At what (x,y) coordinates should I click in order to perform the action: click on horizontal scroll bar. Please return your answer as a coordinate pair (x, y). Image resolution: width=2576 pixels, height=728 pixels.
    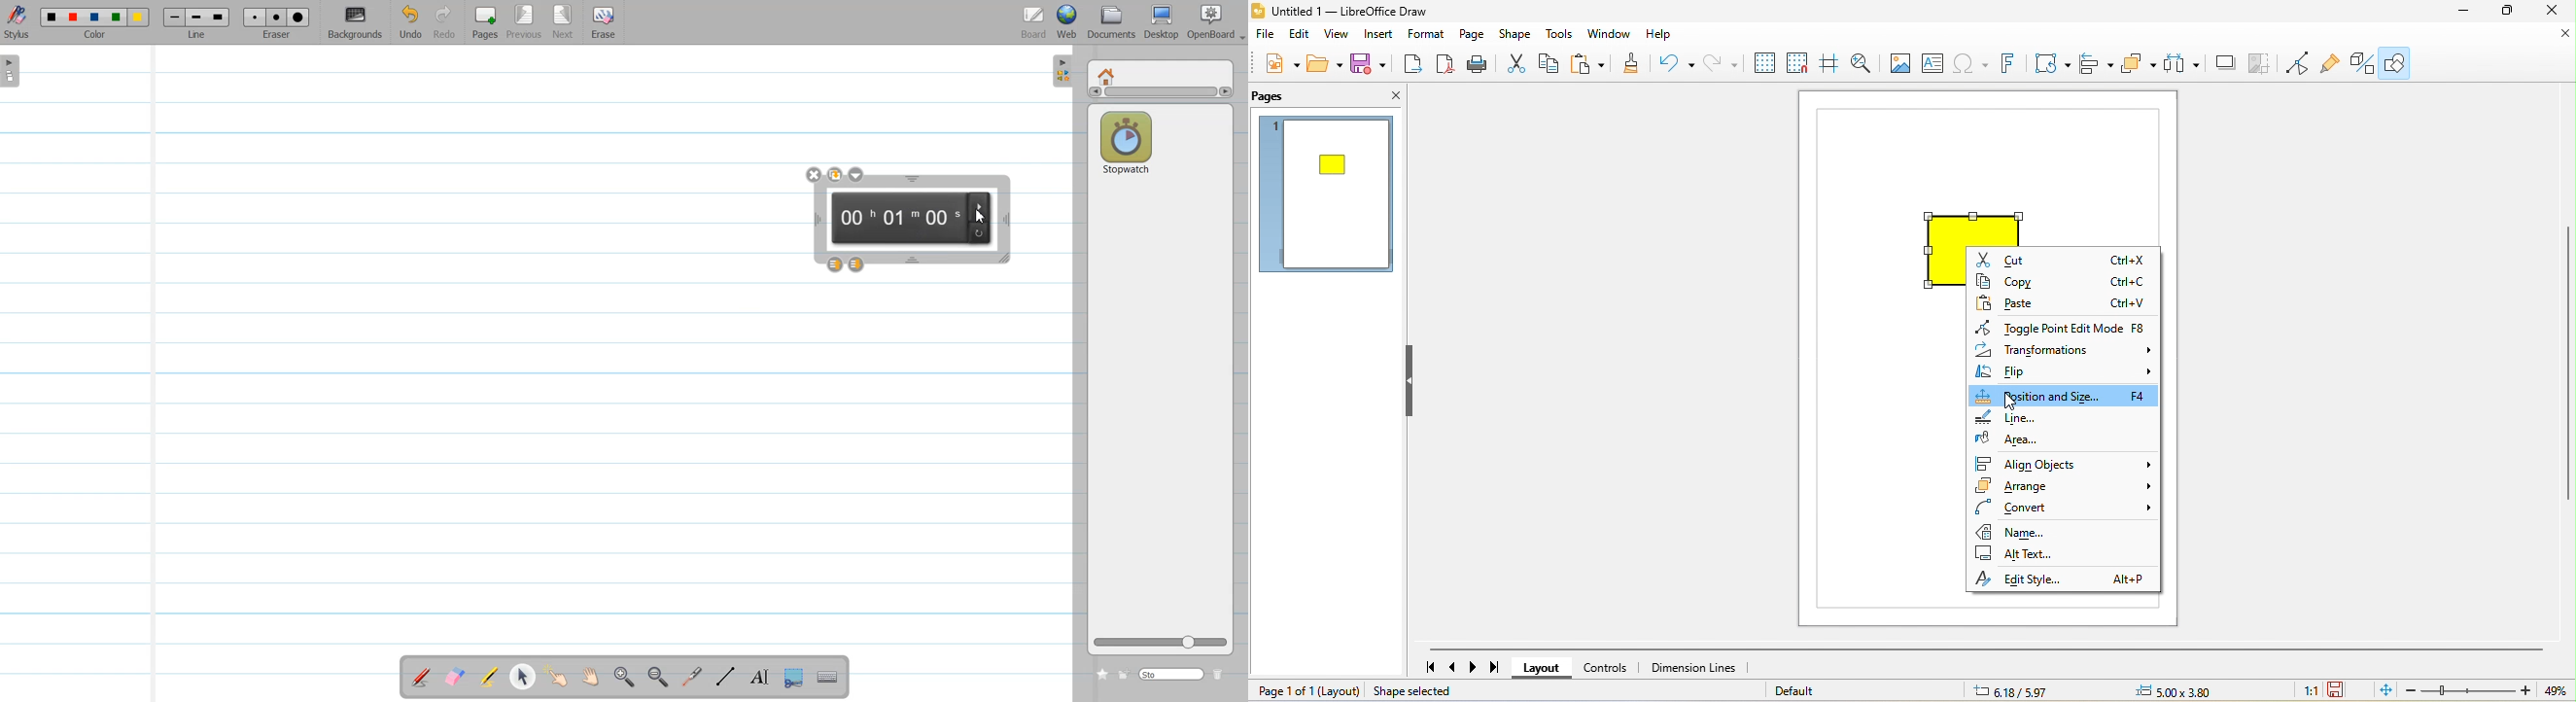
    Looking at the image, I should click on (1997, 649).